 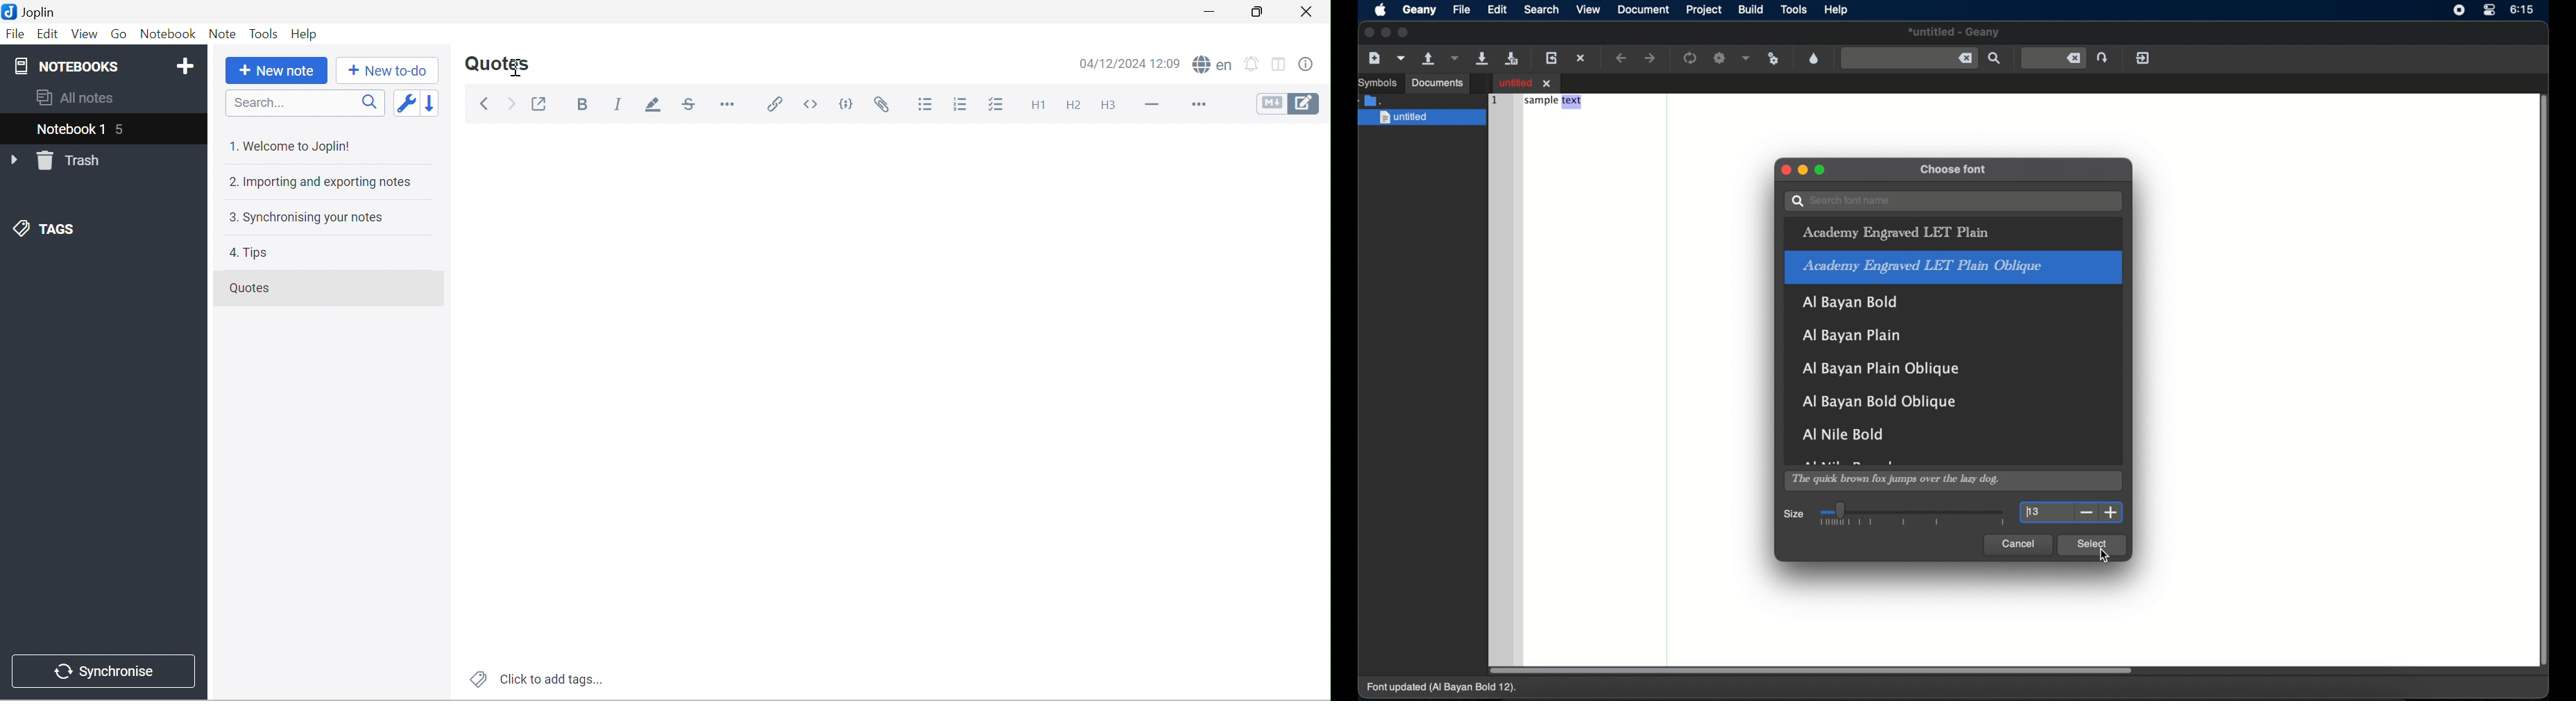 What do you see at coordinates (1037, 108) in the screenshot?
I see `Heading 1` at bounding box center [1037, 108].